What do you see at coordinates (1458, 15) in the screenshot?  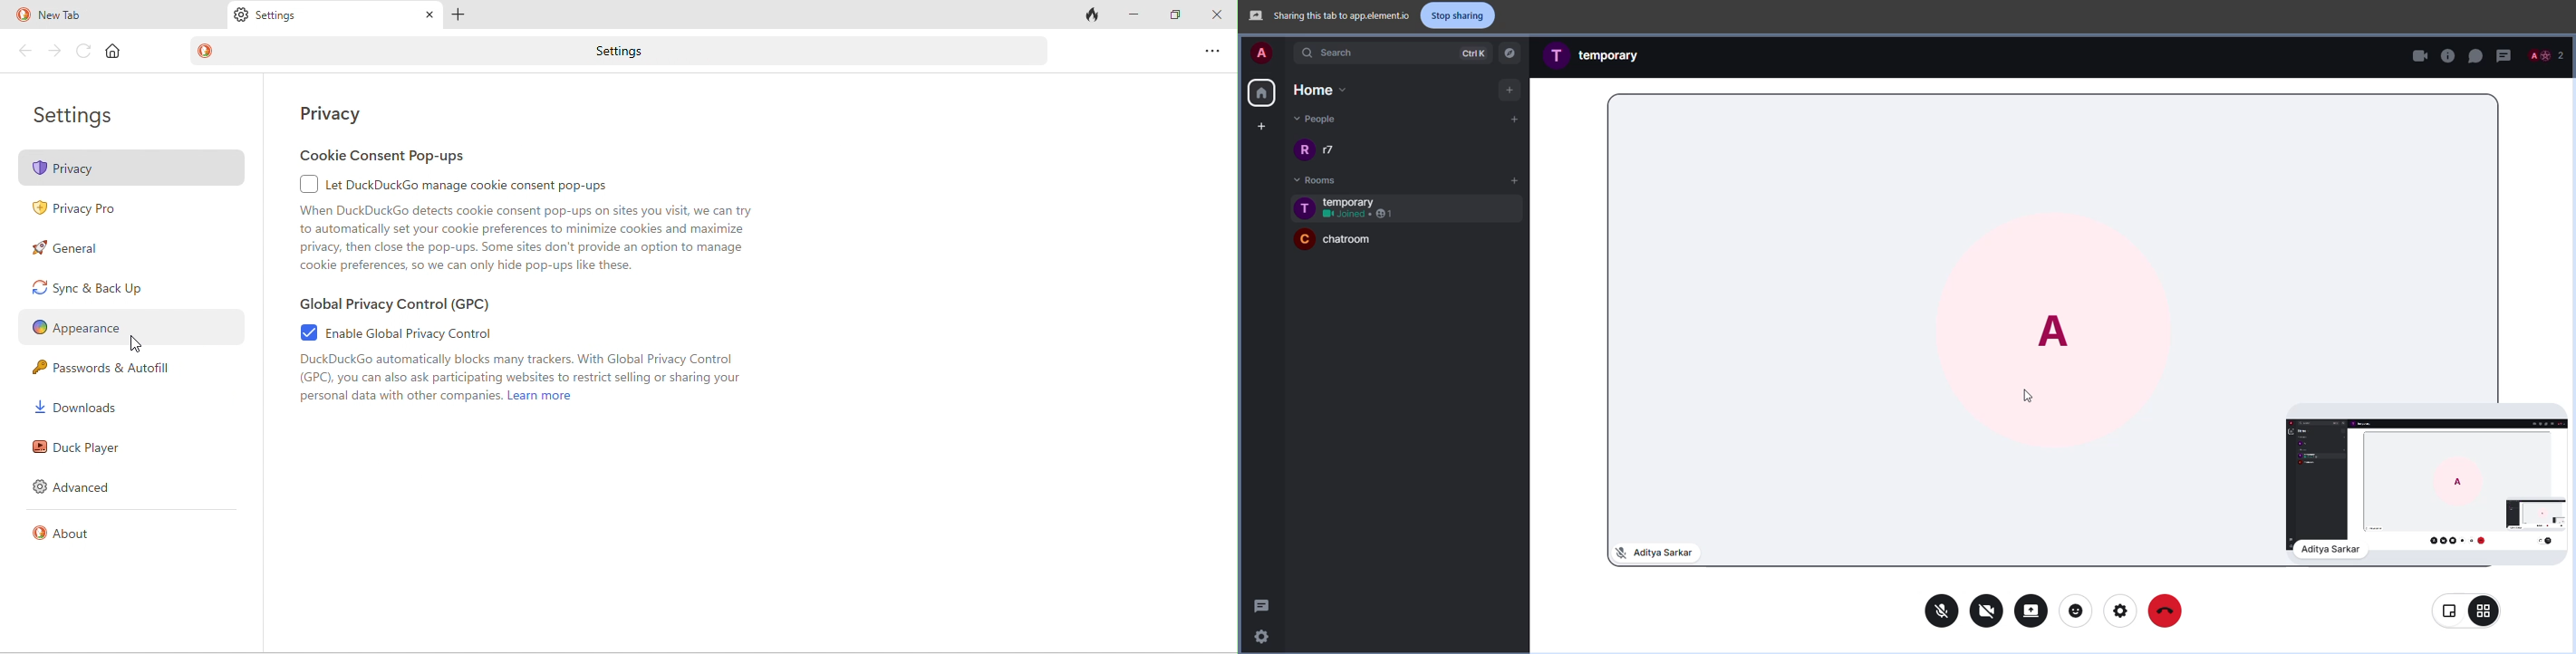 I see `stop sharing` at bounding box center [1458, 15].